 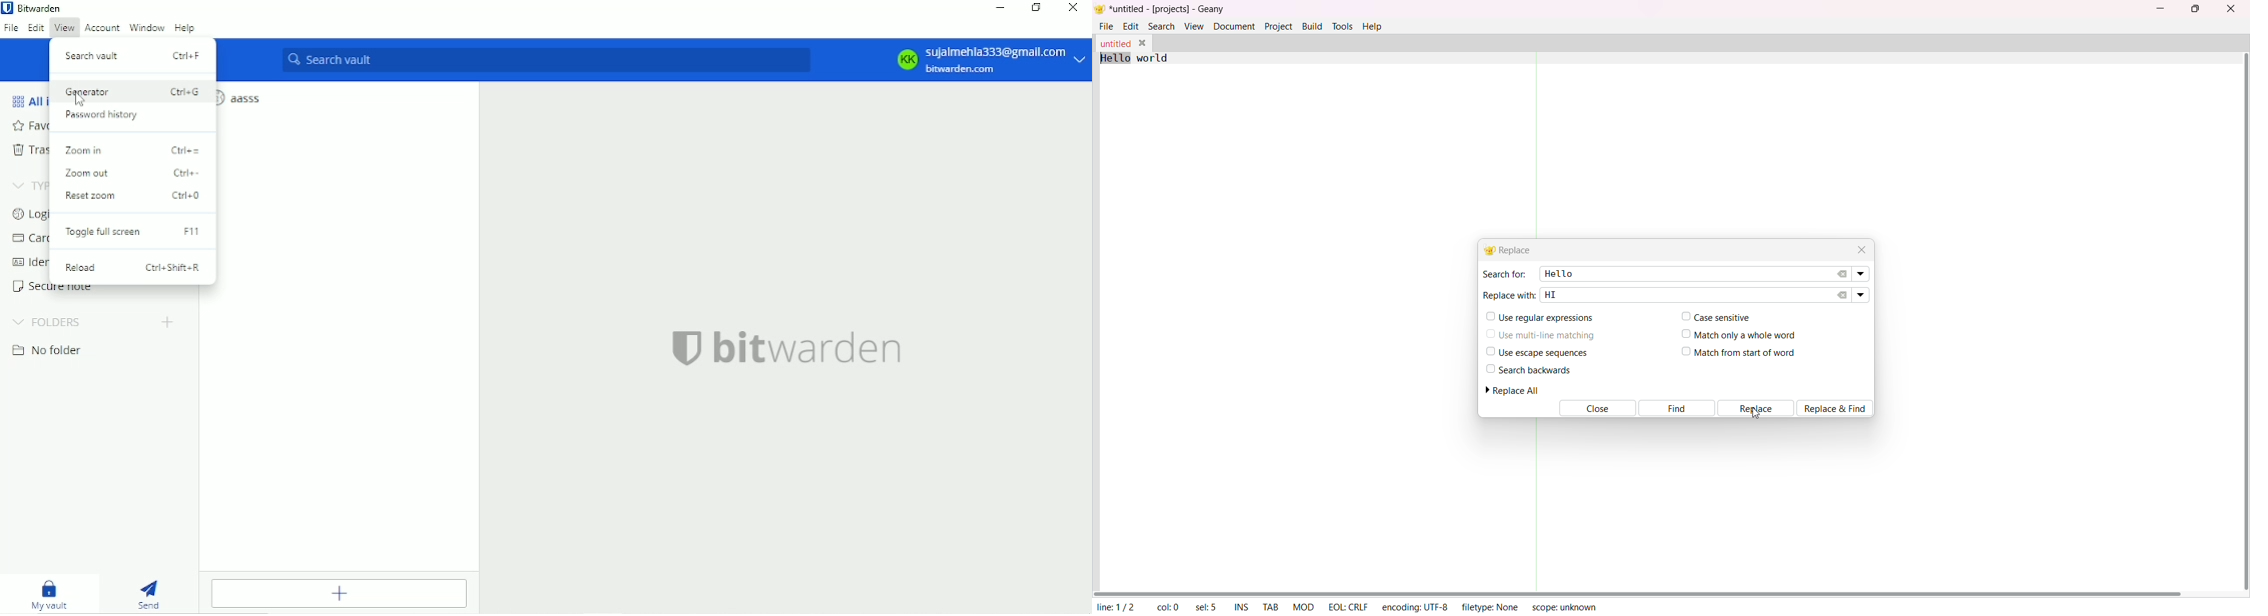 What do you see at coordinates (102, 116) in the screenshot?
I see `Password history` at bounding box center [102, 116].